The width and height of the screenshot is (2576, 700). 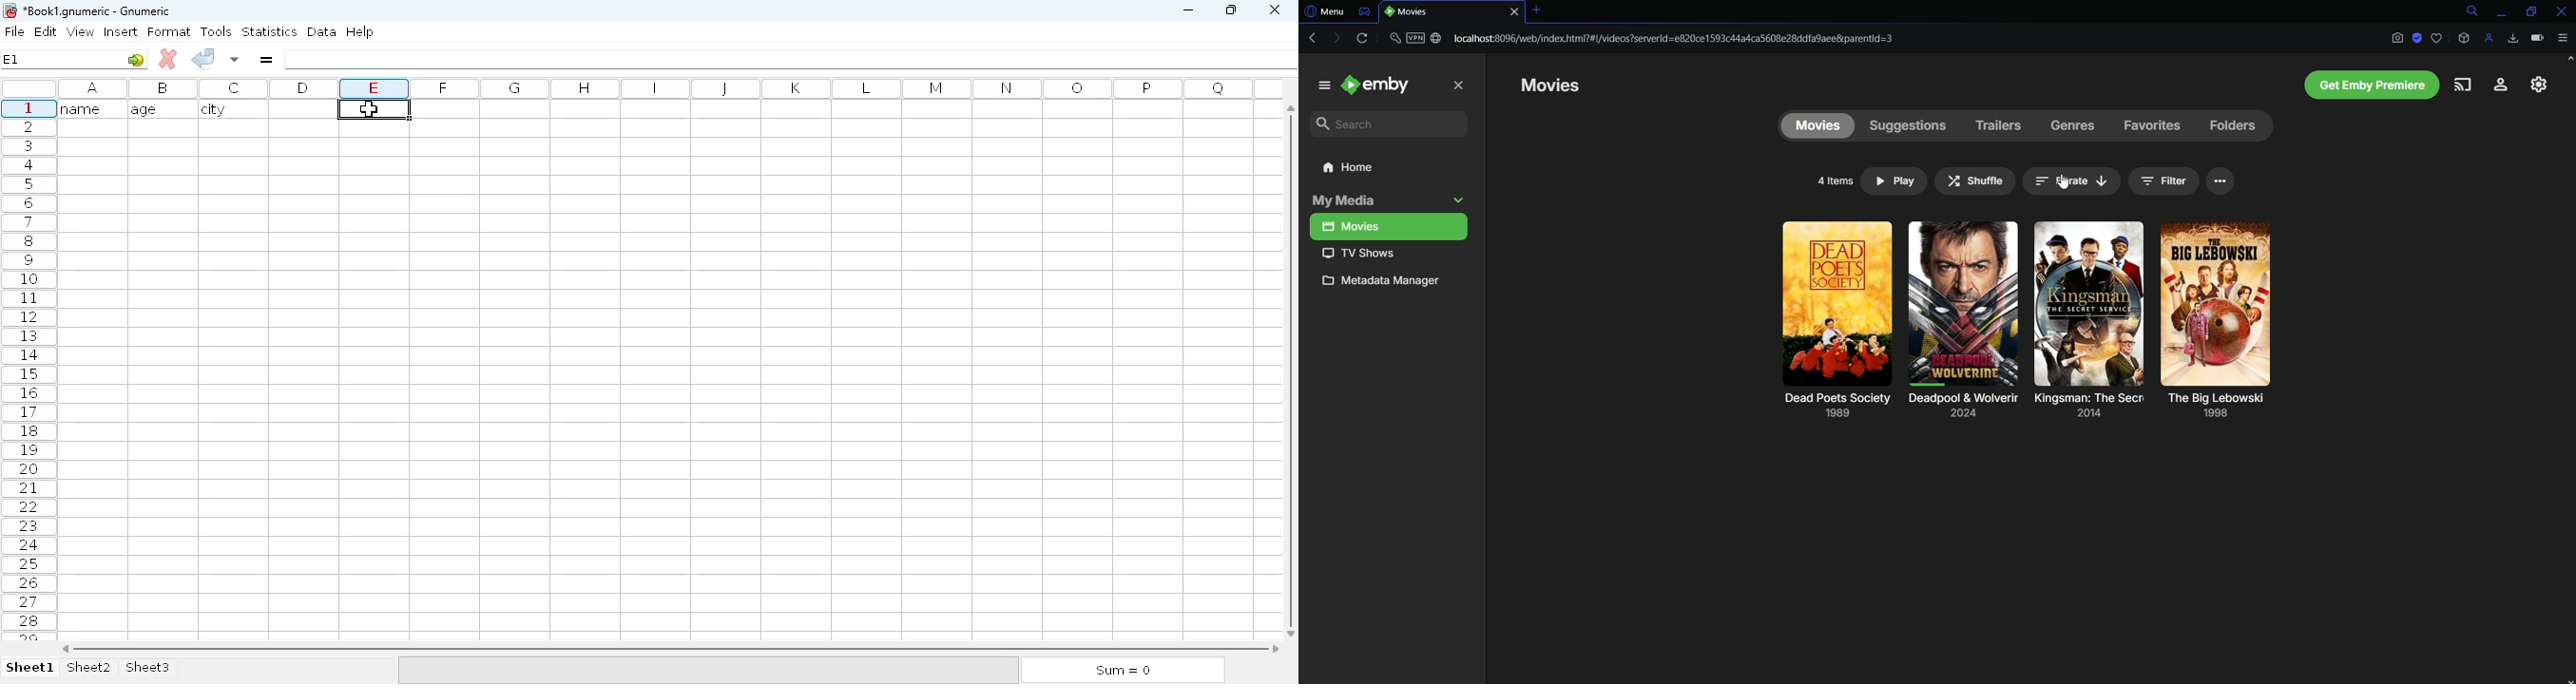 What do you see at coordinates (1388, 227) in the screenshot?
I see `Movies` at bounding box center [1388, 227].